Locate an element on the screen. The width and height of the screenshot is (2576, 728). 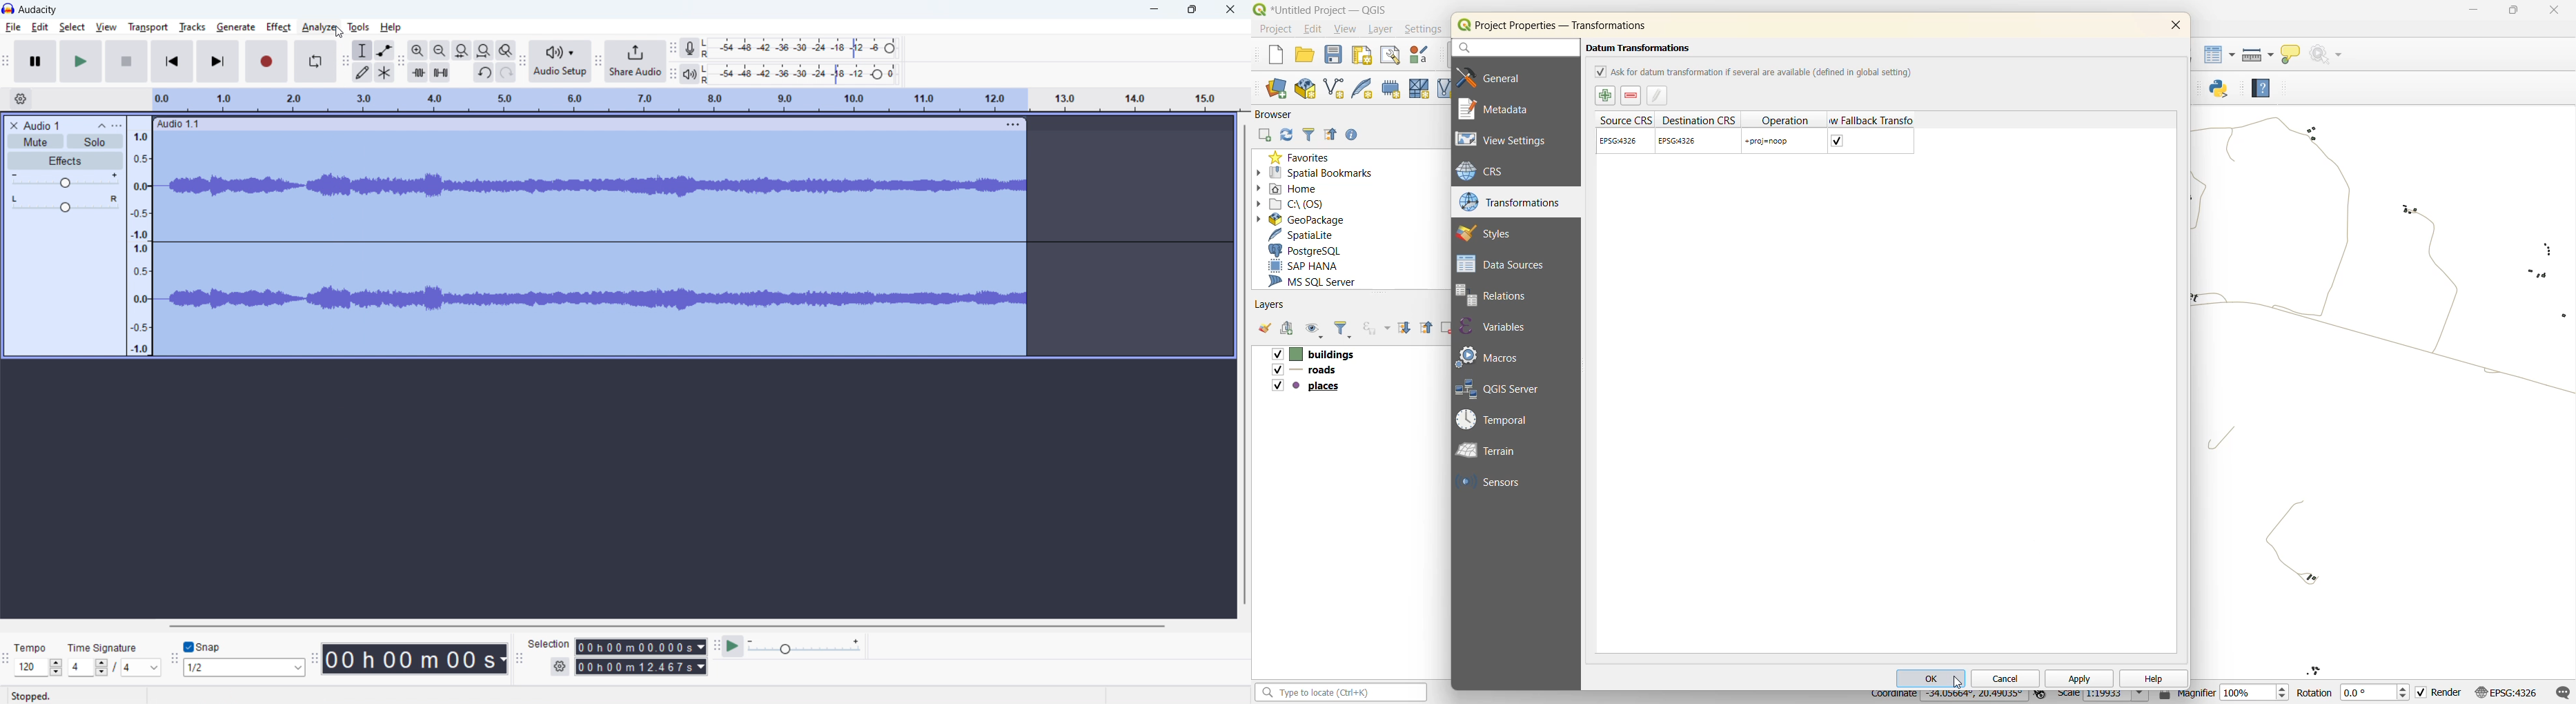
tools is located at coordinates (357, 27).